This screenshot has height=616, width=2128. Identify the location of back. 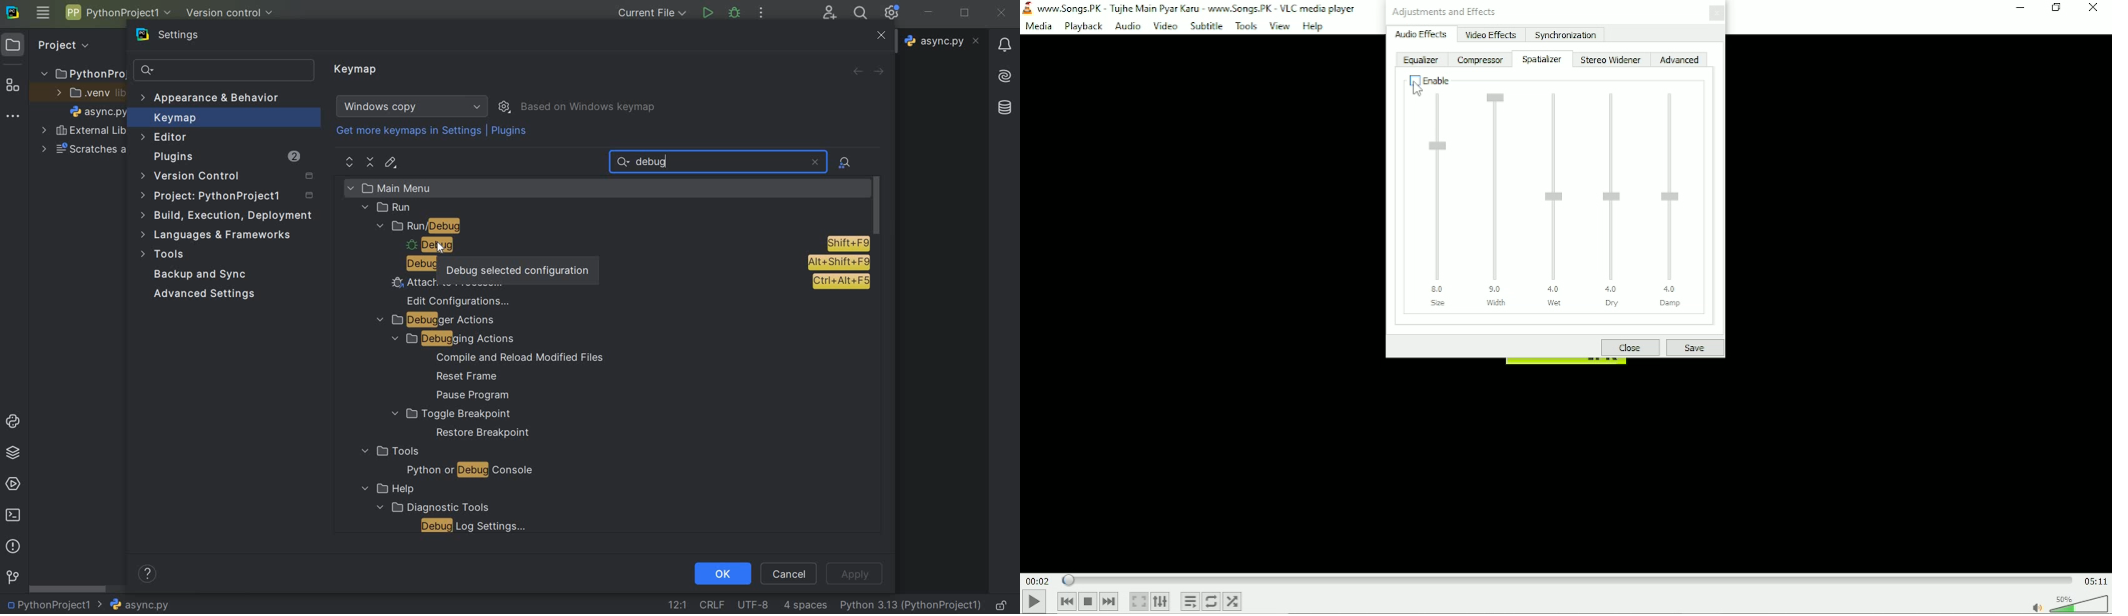
(857, 71).